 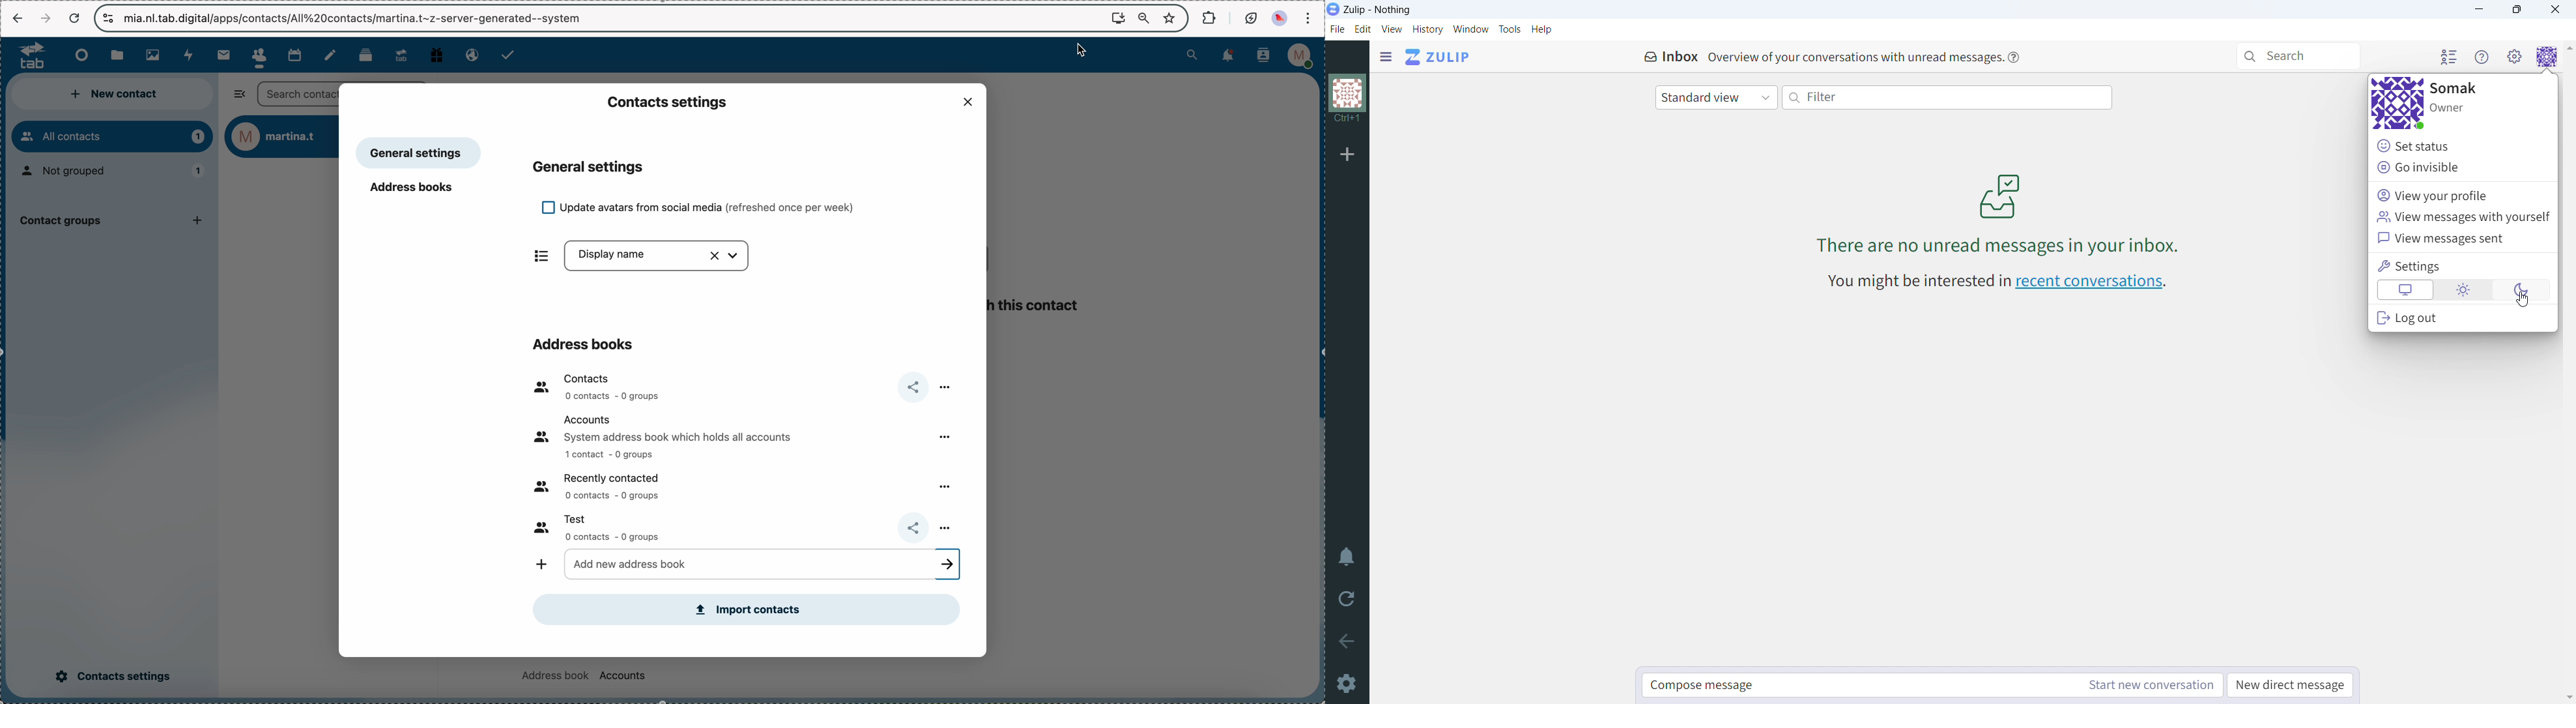 What do you see at coordinates (1262, 56) in the screenshot?
I see `contacts` at bounding box center [1262, 56].